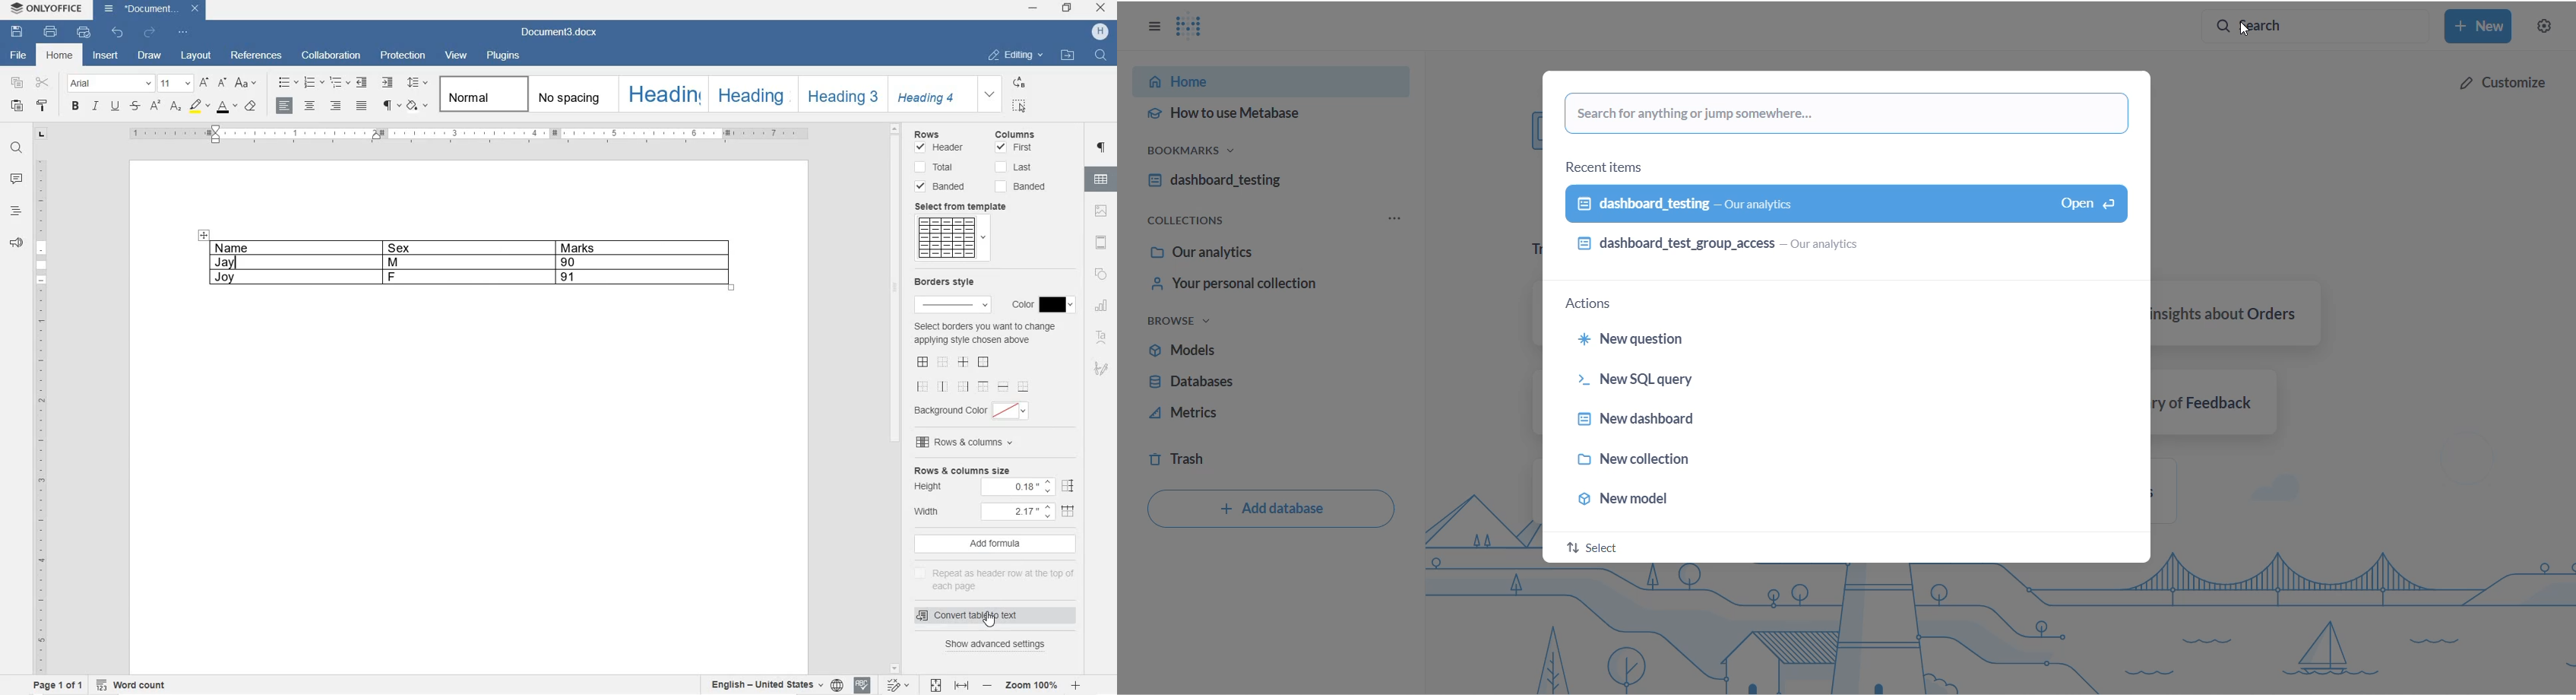 The image size is (2576, 700). Describe the element at coordinates (15, 210) in the screenshot. I see `HEADINGS` at that location.